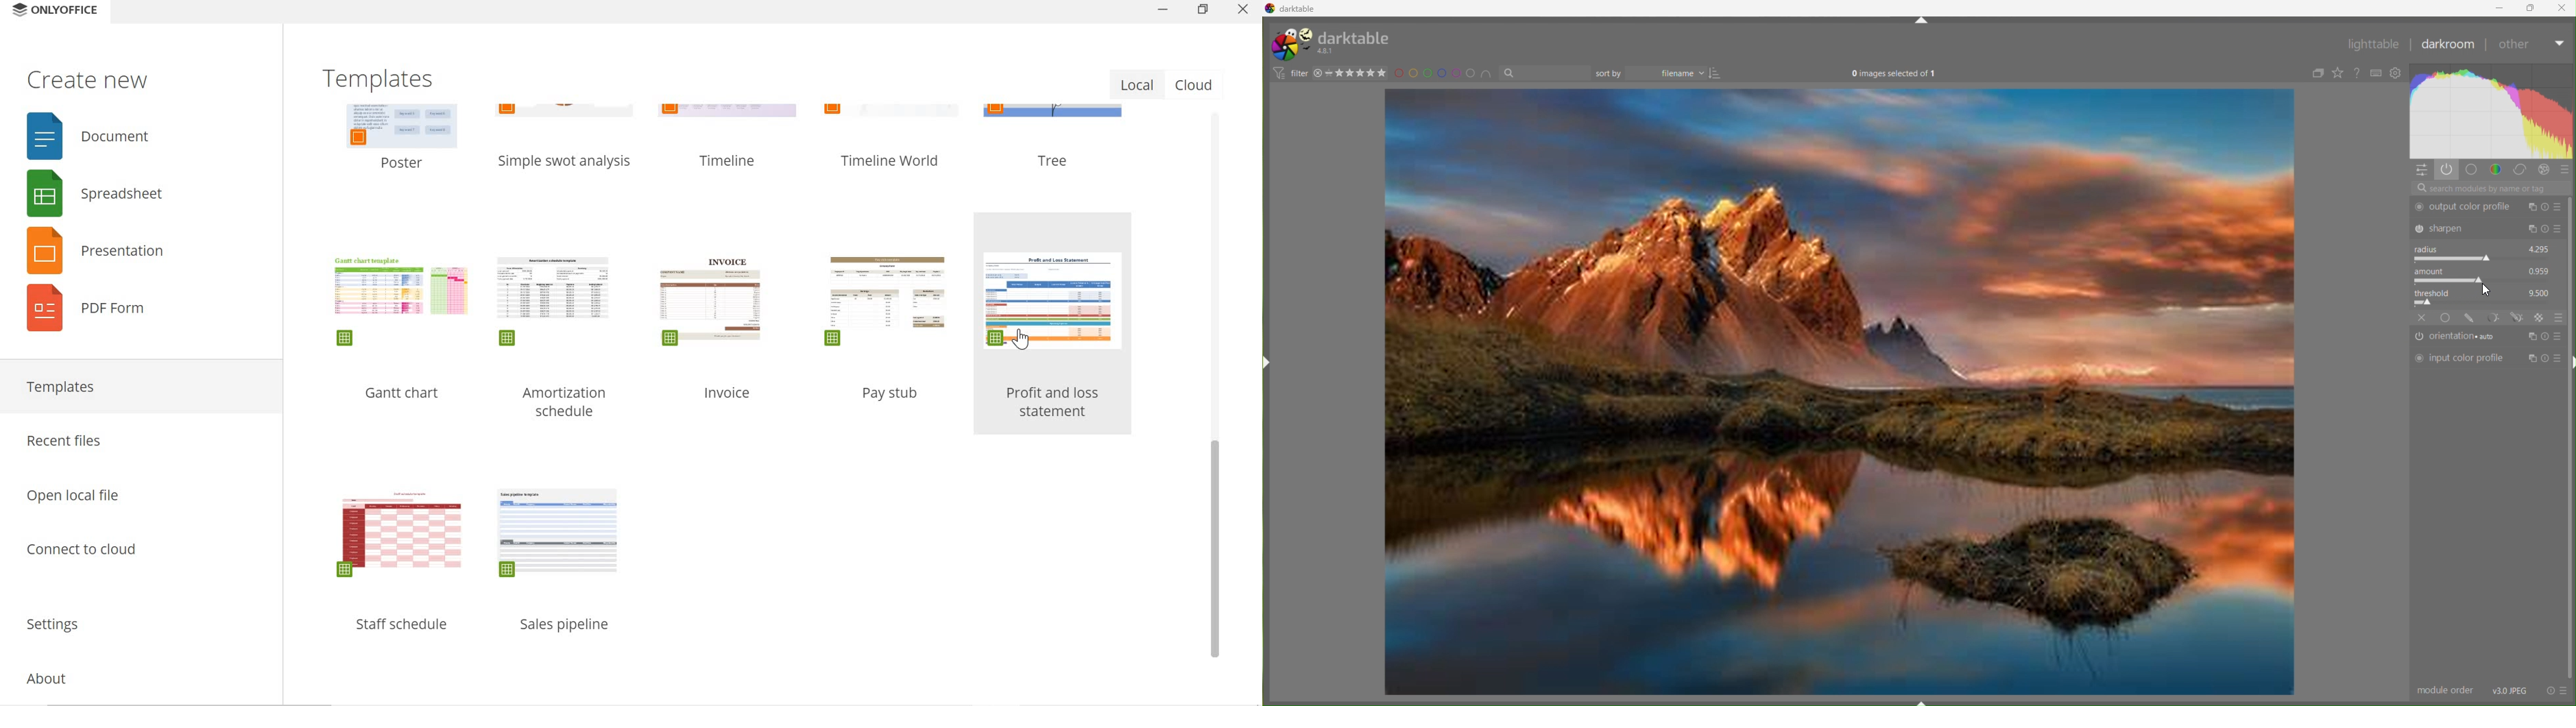 This screenshot has width=2576, height=728. Describe the element at coordinates (566, 116) in the screenshot. I see `template design` at that location.